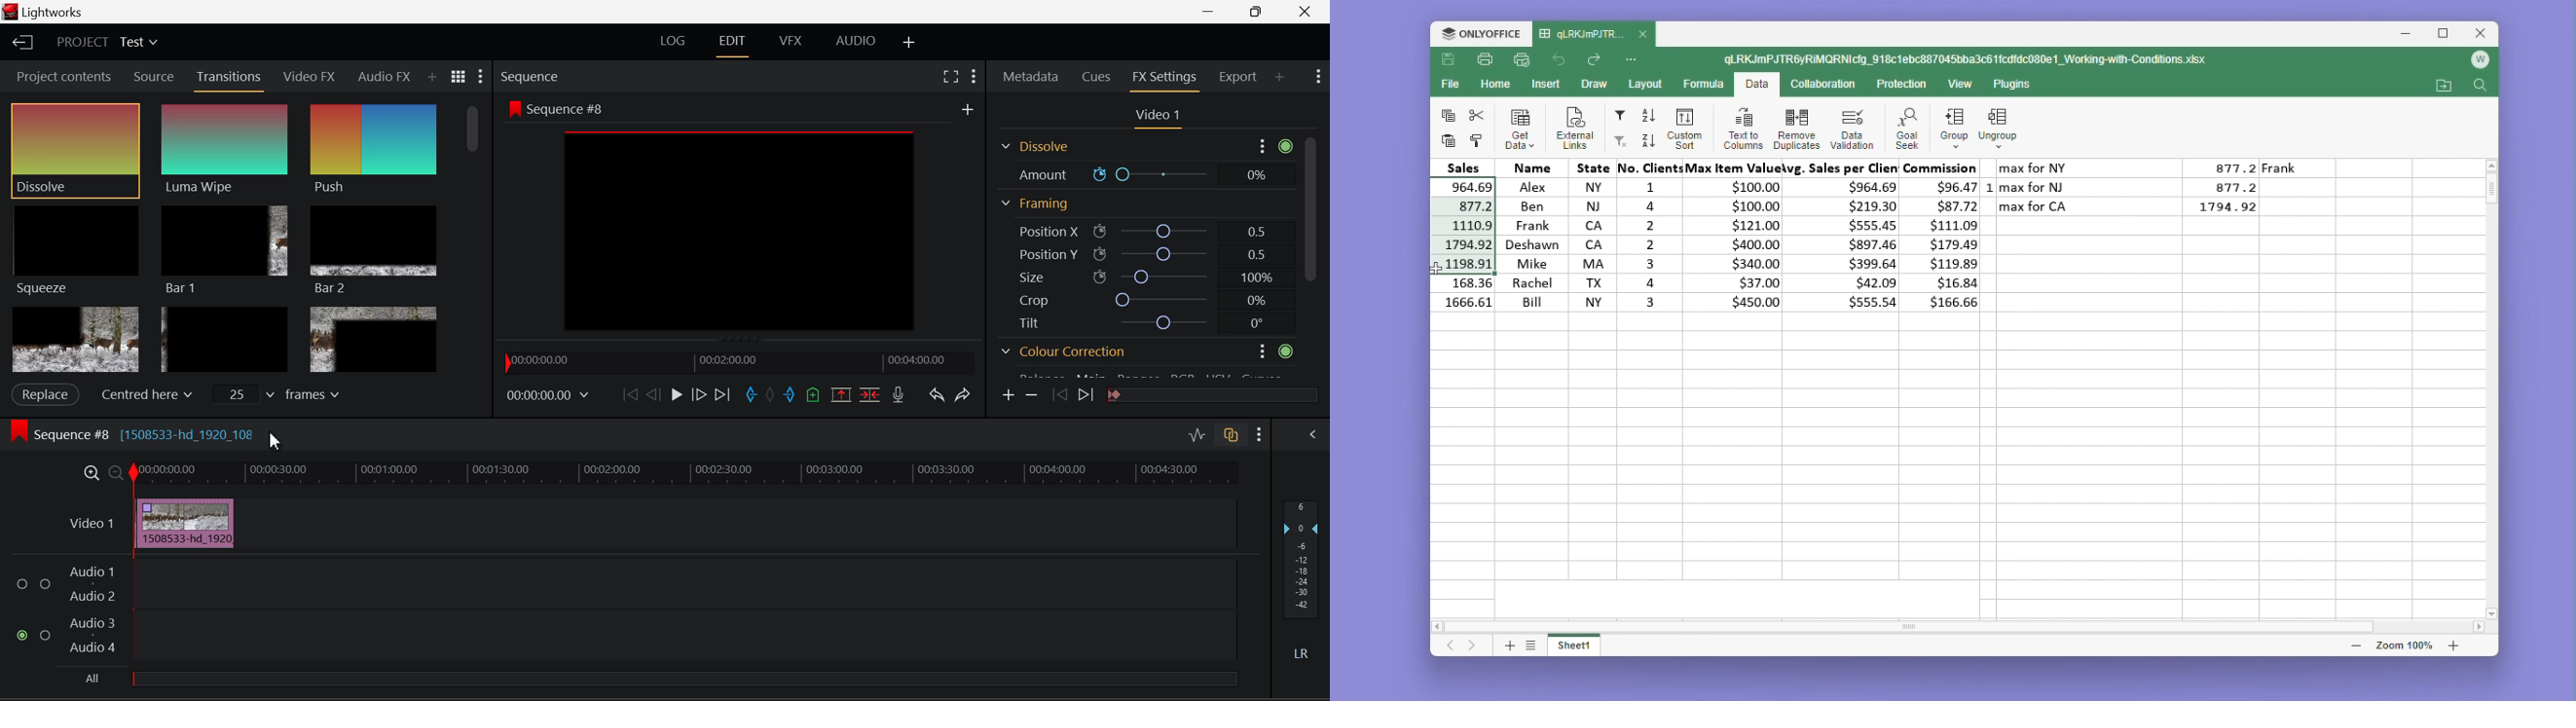 The image size is (2576, 728). What do you see at coordinates (1961, 456) in the screenshot?
I see `Empty cells` at bounding box center [1961, 456].